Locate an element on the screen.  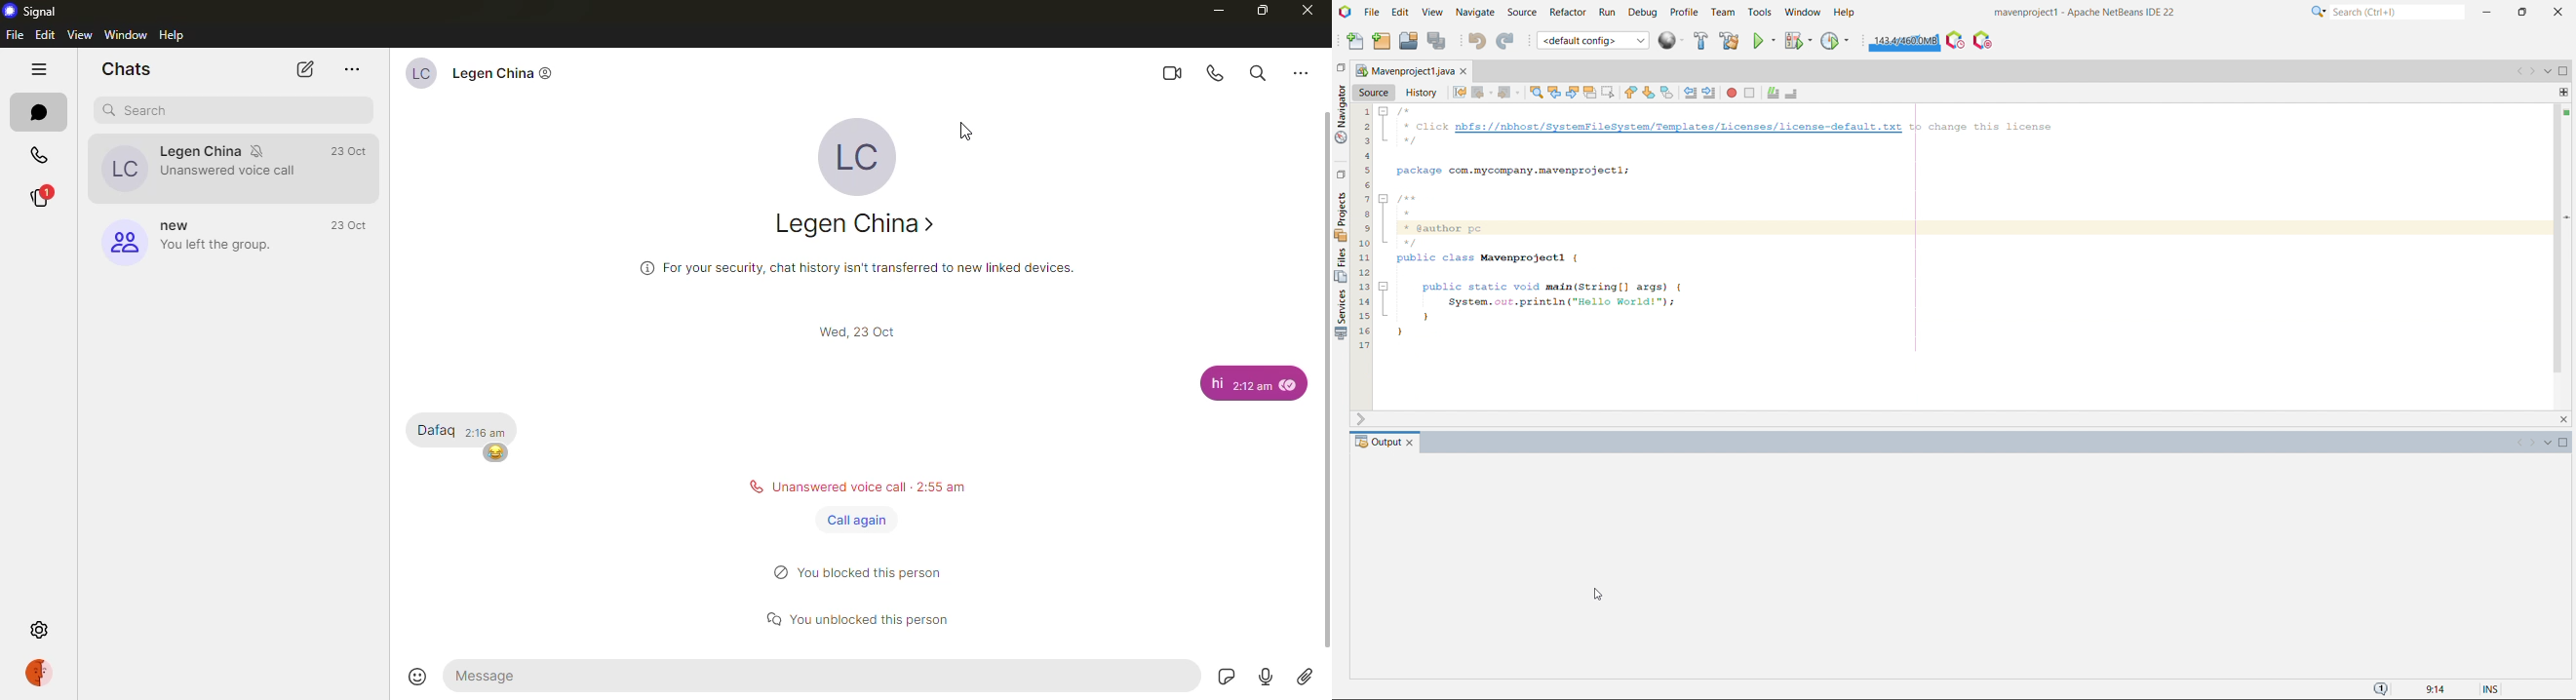
debug project is located at coordinates (1797, 40).